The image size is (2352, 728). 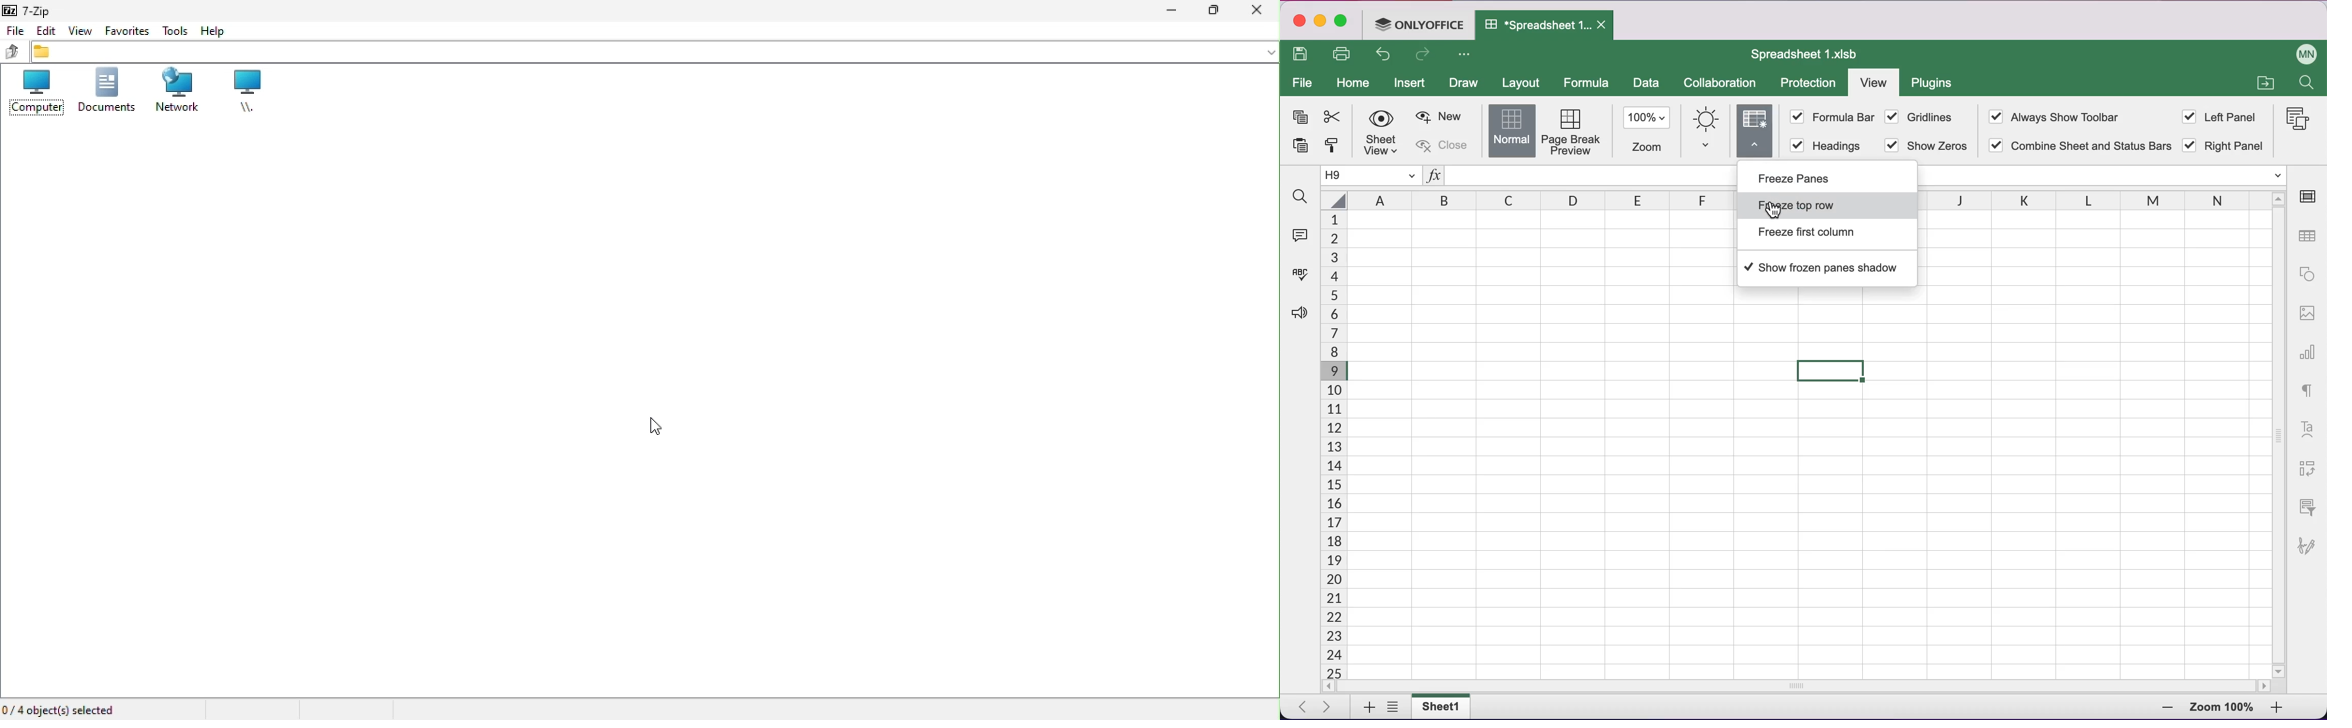 I want to click on normal, so click(x=1510, y=131).